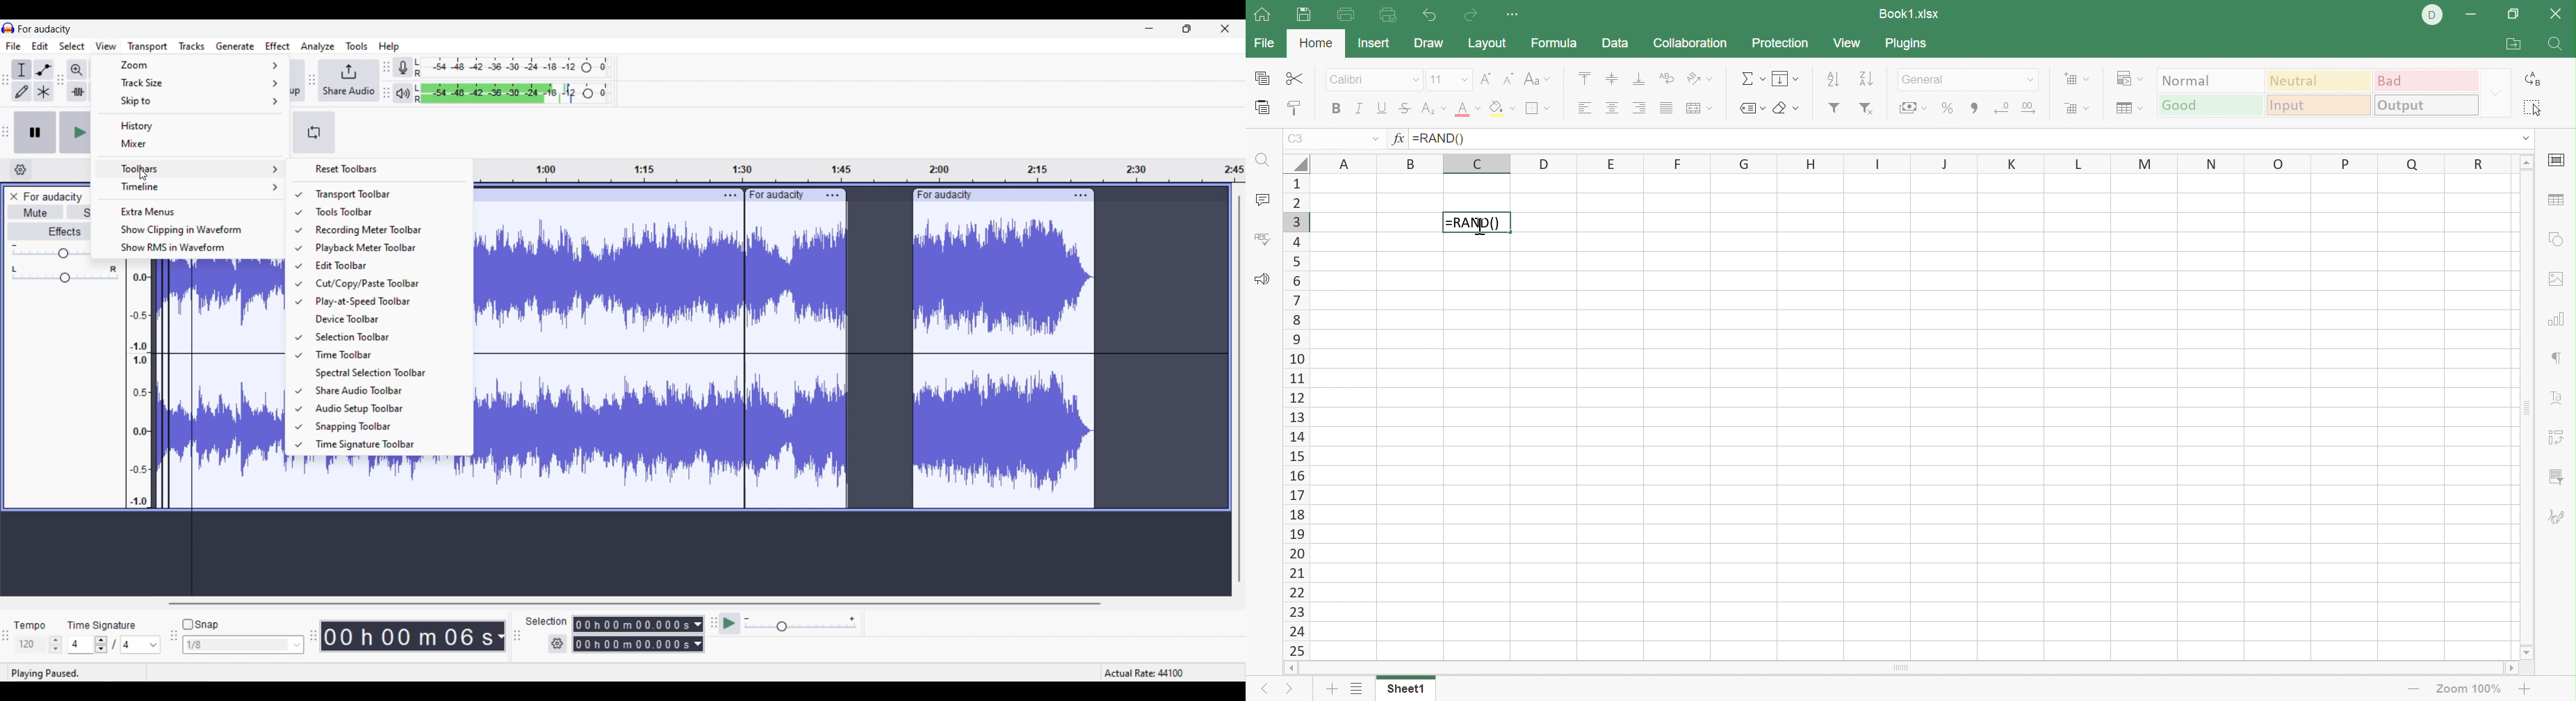 Image resolution: width=2576 pixels, height=728 pixels. What do you see at coordinates (1433, 17) in the screenshot?
I see `Undo` at bounding box center [1433, 17].